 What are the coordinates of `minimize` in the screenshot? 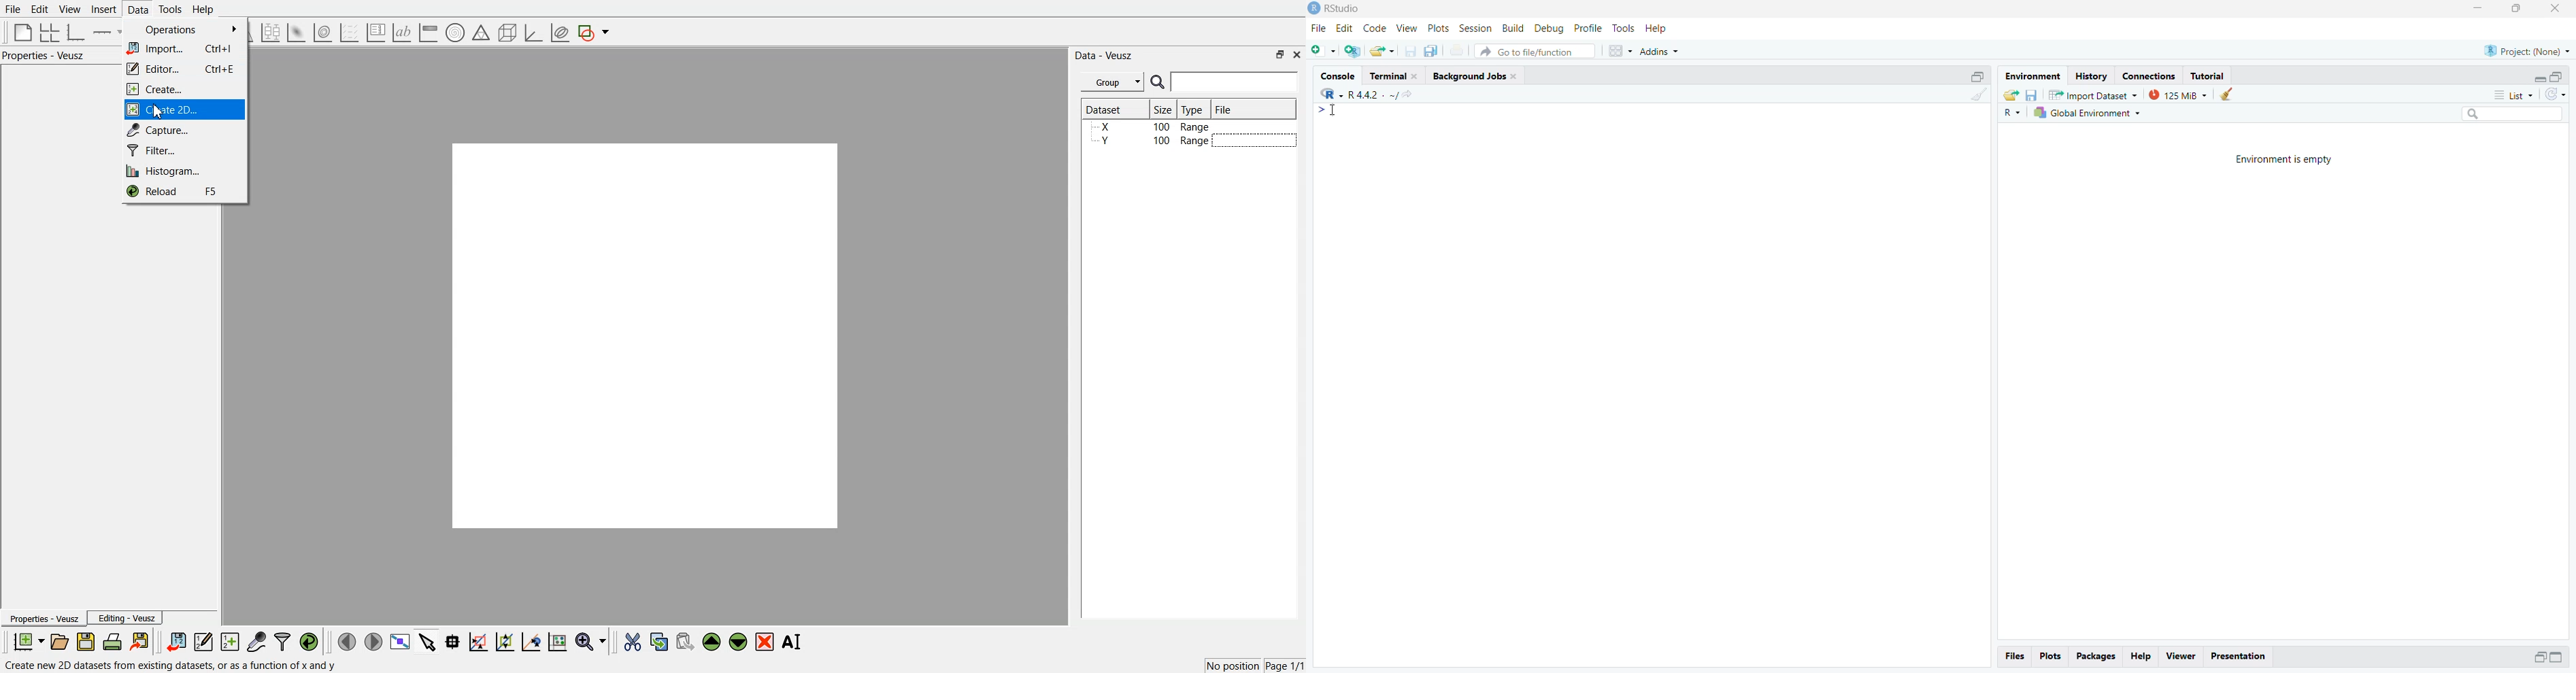 It's located at (2479, 7).